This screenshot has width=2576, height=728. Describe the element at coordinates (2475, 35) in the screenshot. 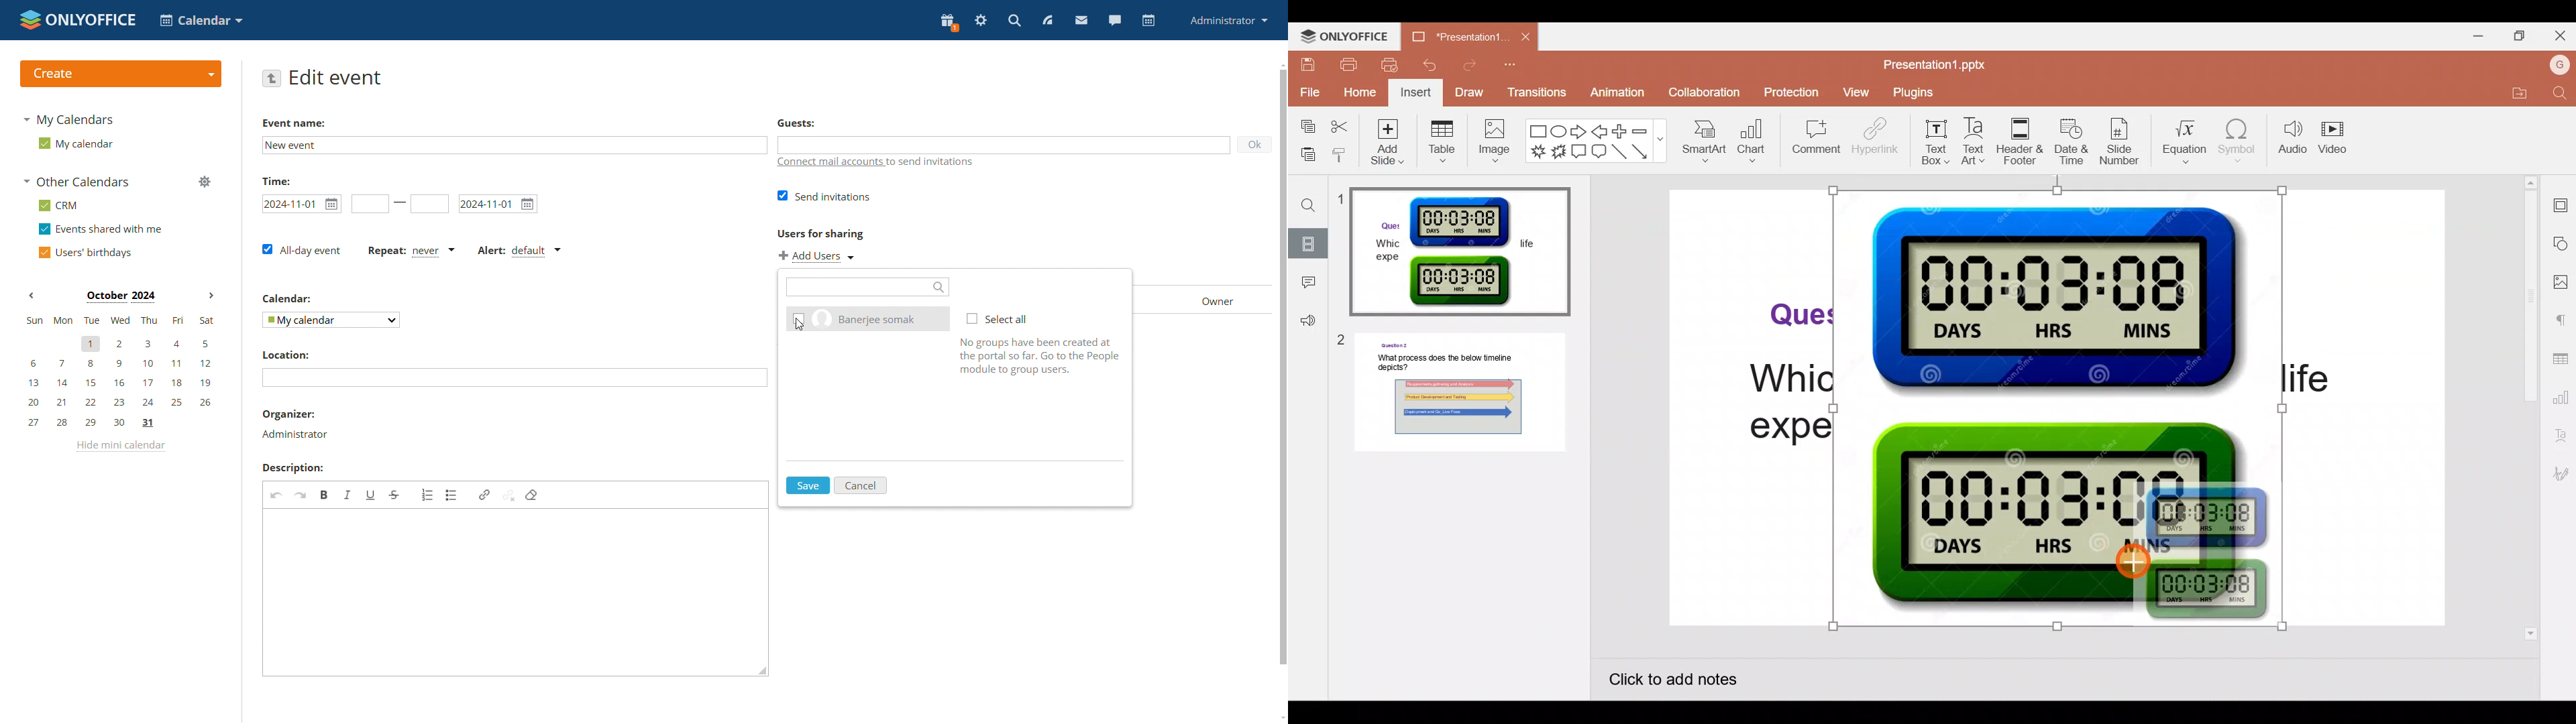

I see `Minimize` at that location.